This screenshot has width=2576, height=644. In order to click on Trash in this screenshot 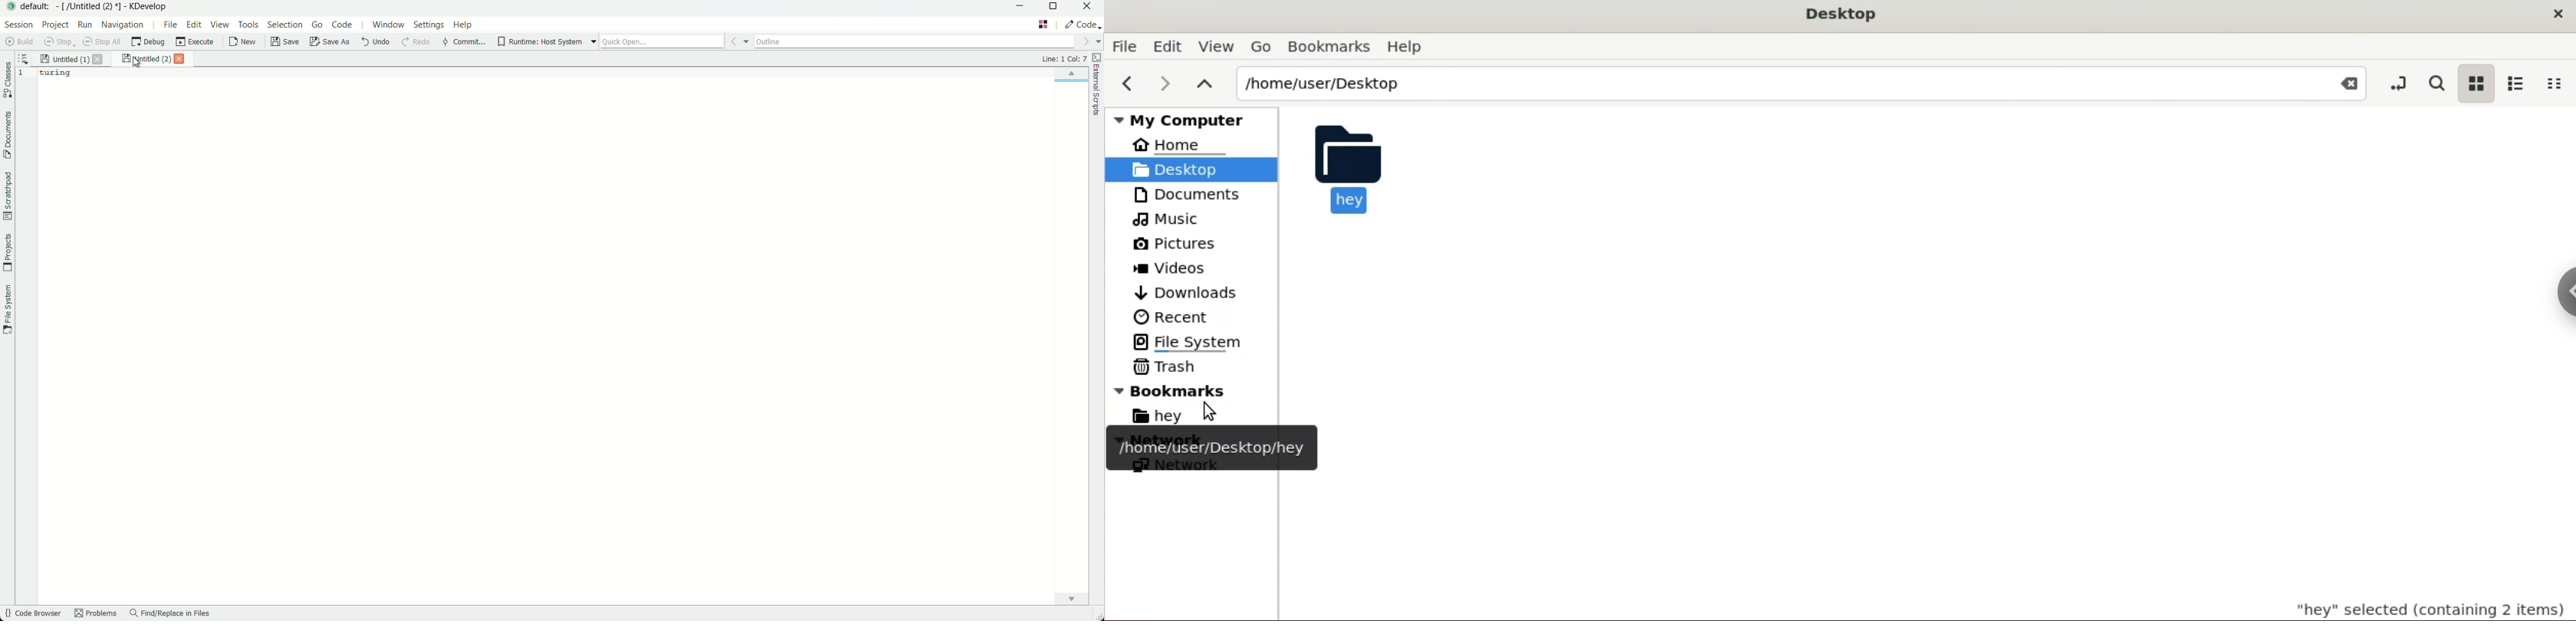, I will do `click(1173, 366)`.